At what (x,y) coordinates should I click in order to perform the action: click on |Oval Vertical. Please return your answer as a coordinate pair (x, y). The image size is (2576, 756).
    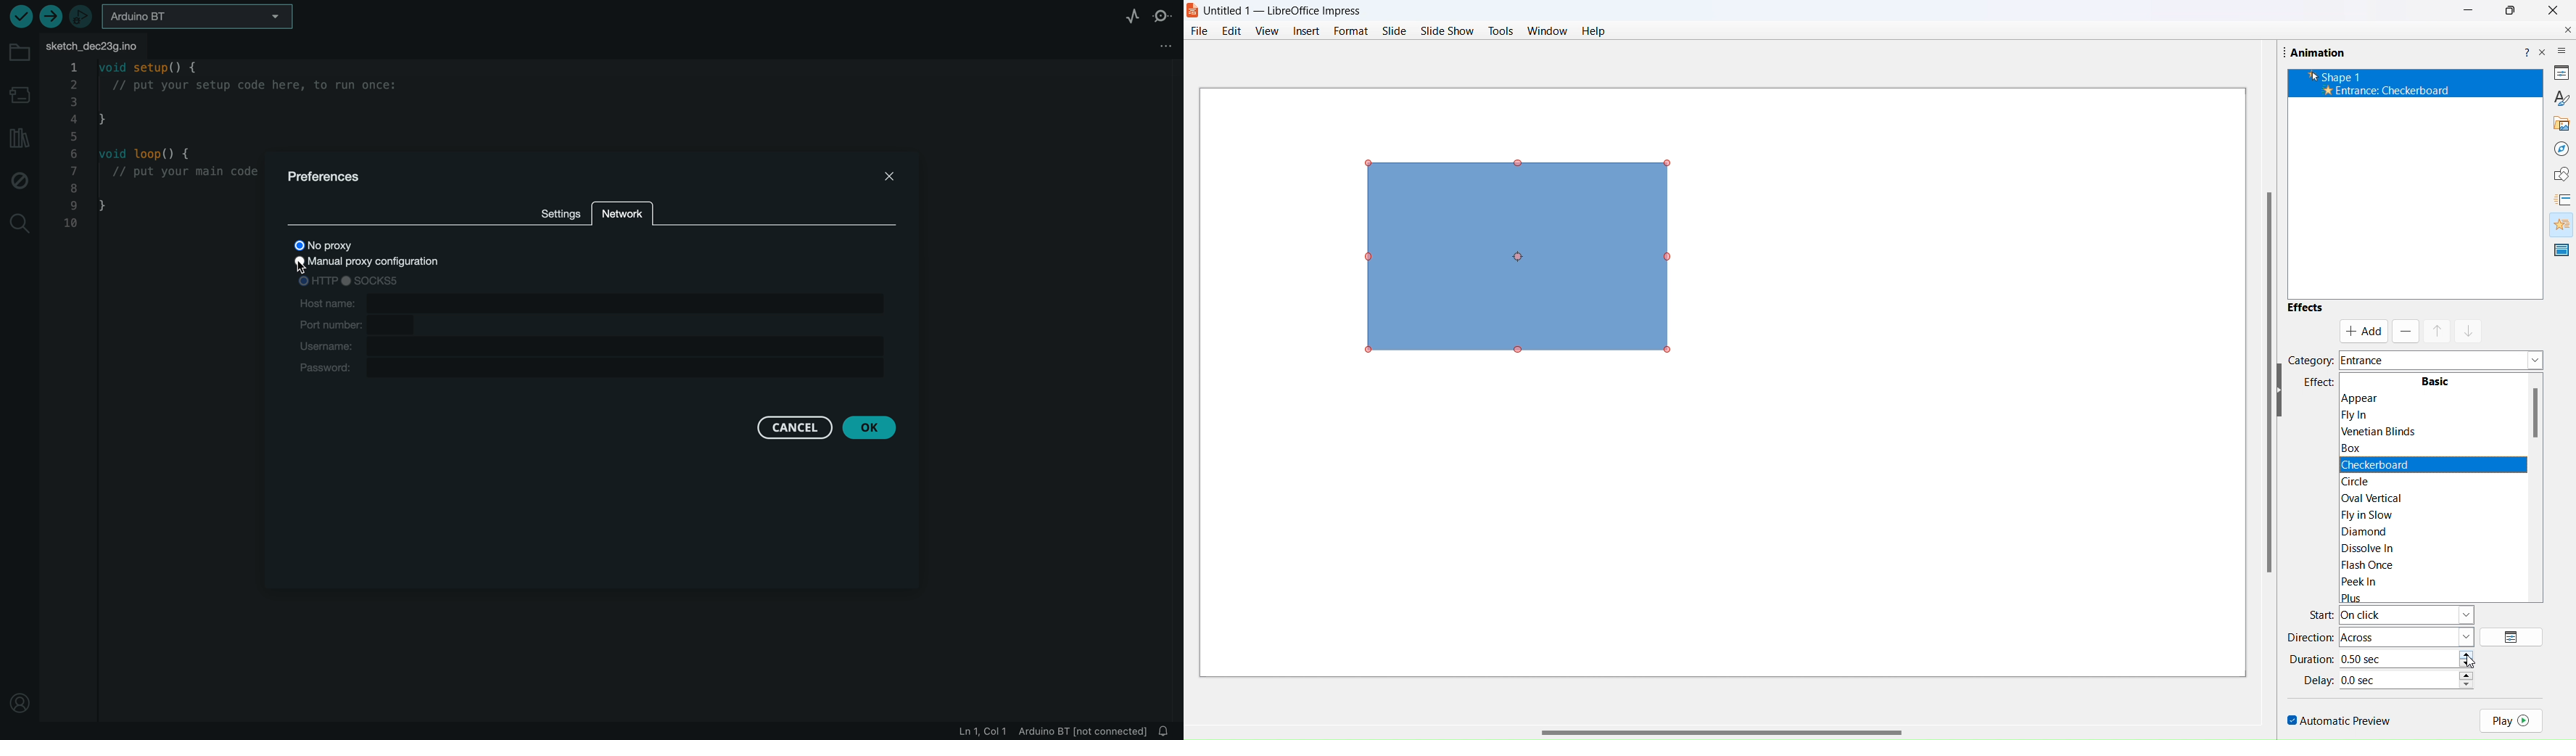
    Looking at the image, I should click on (2381, 496).